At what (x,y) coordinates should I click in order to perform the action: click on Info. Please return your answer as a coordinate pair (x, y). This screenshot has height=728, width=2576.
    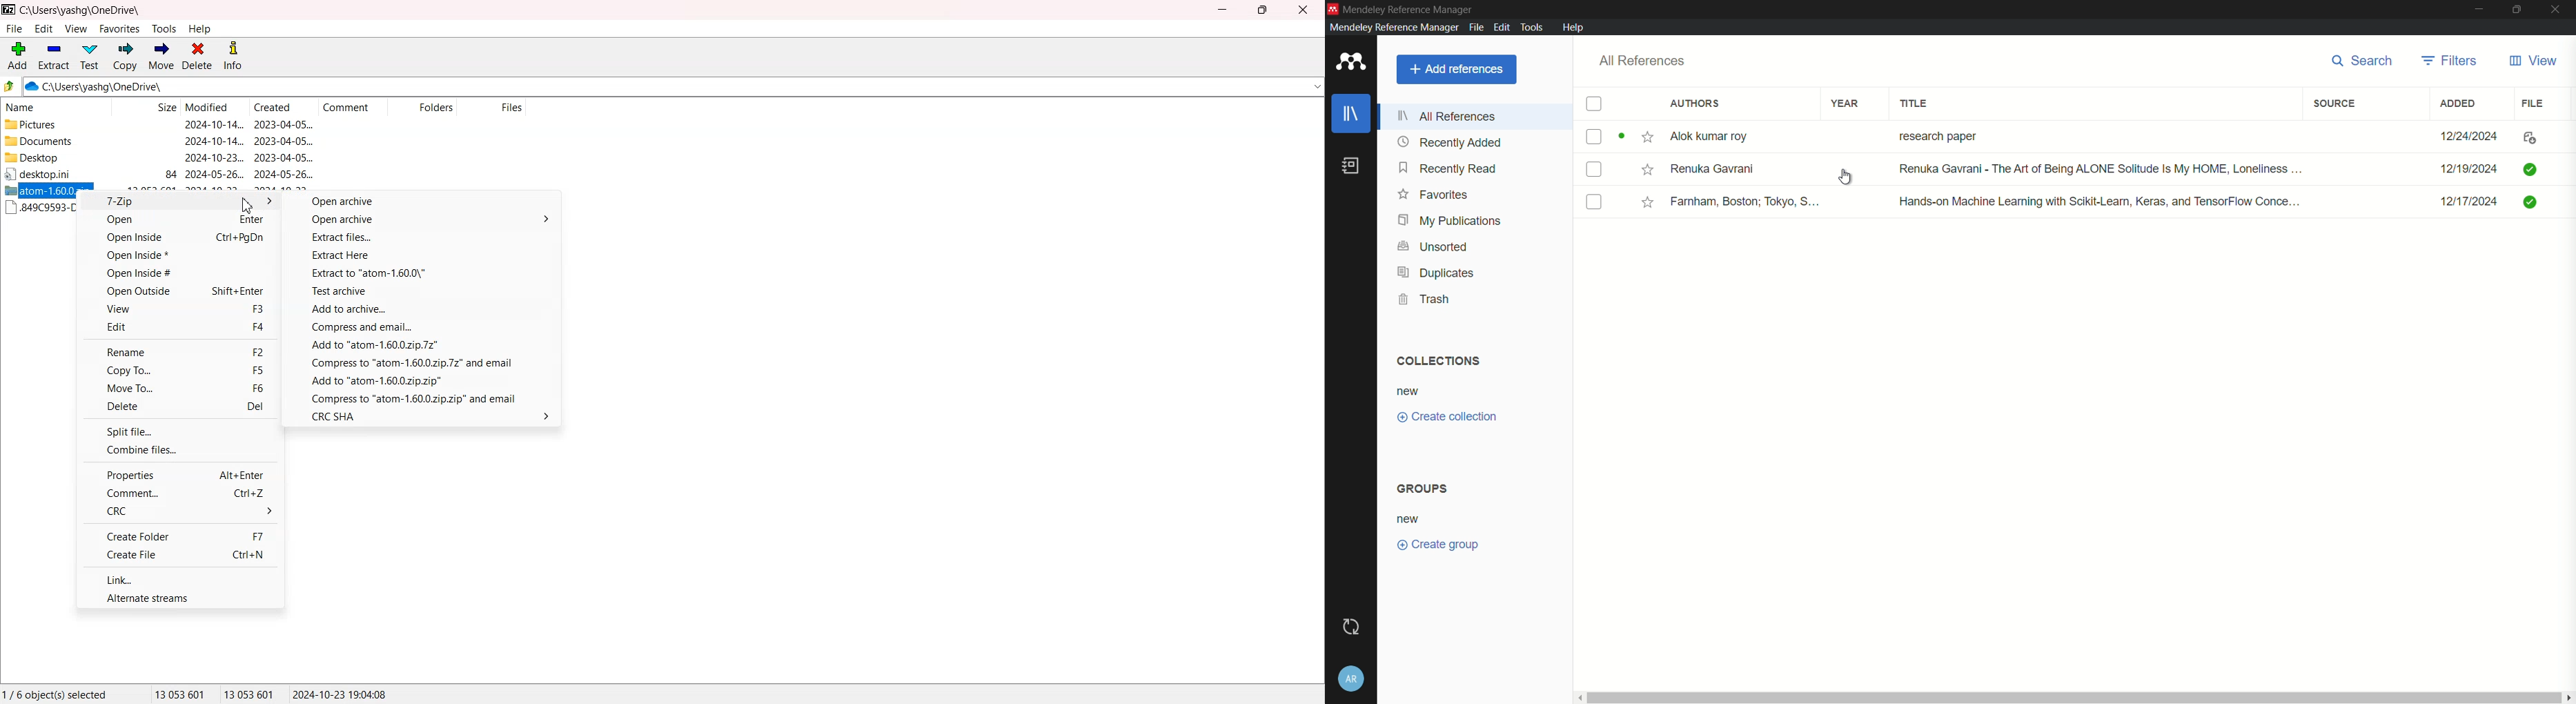
    Looking at the image, I should click on (233, 57).